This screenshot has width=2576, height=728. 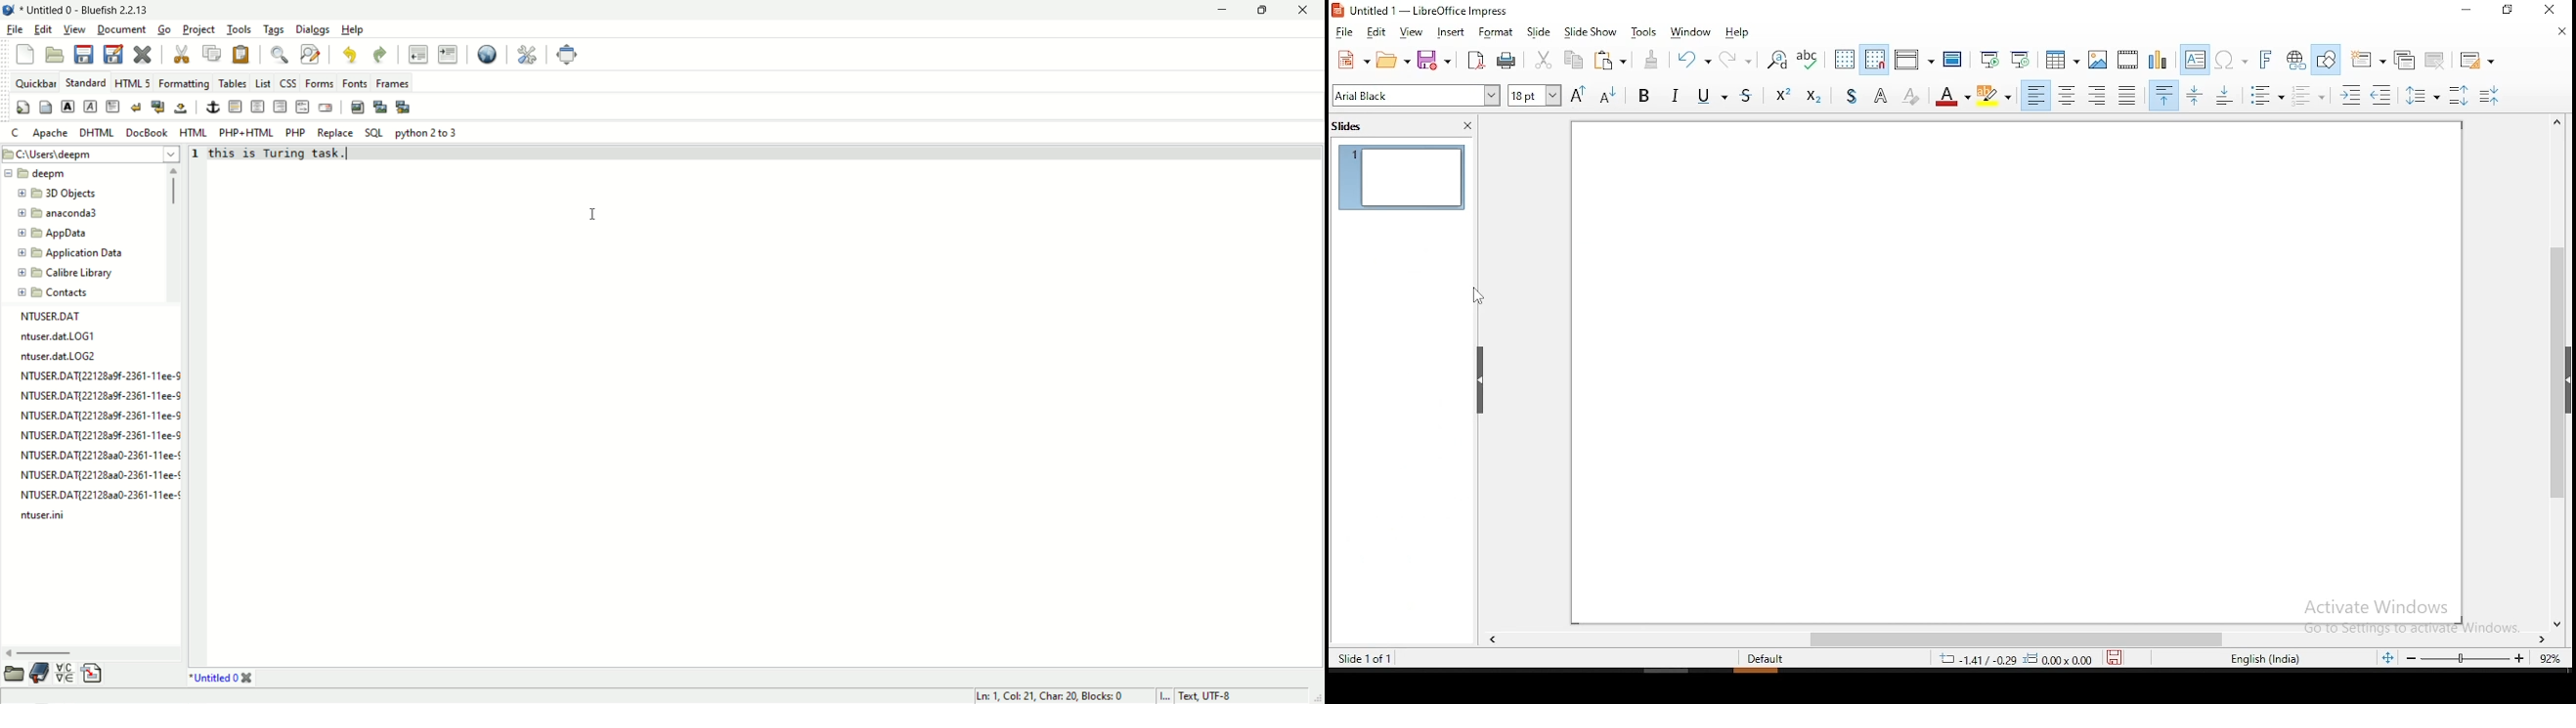 What do you see at coordinates (82, 54) in the screenshot?
I see `save` at bounding box center [82, 54].